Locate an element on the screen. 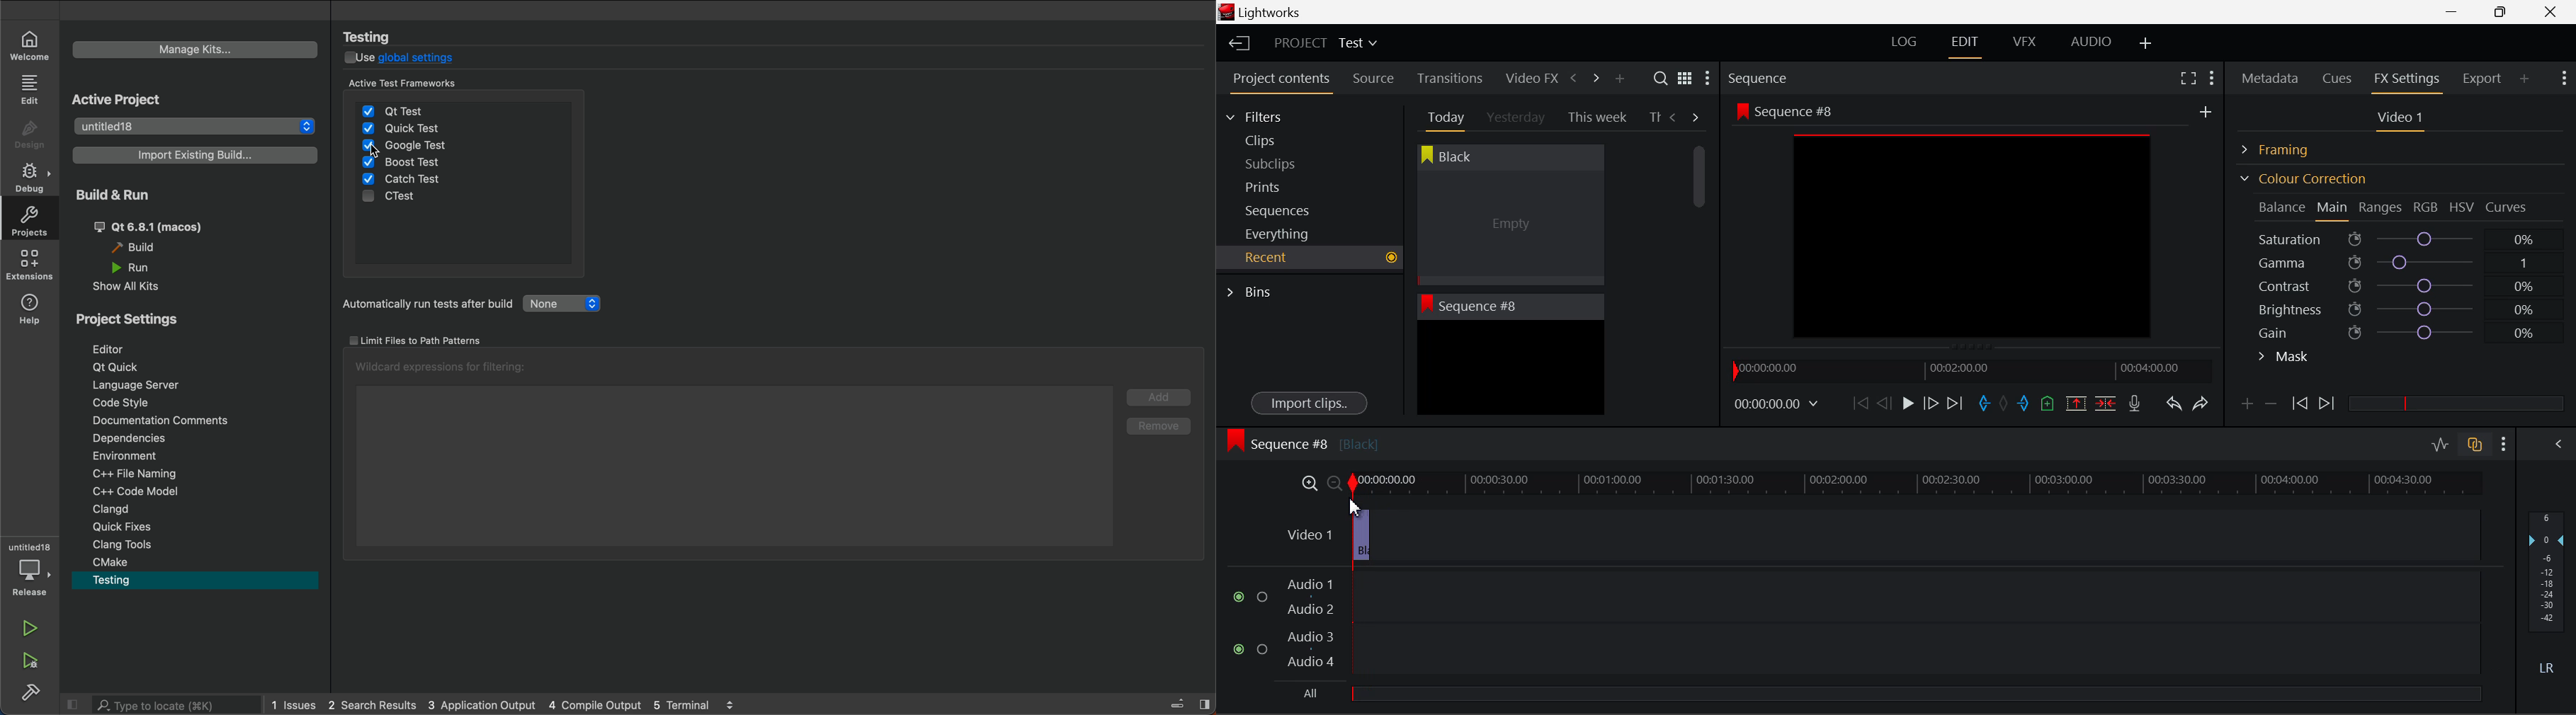 This screenshot has width=2576, height=728. Delete/Cut is located at coordinates (2106, 403).